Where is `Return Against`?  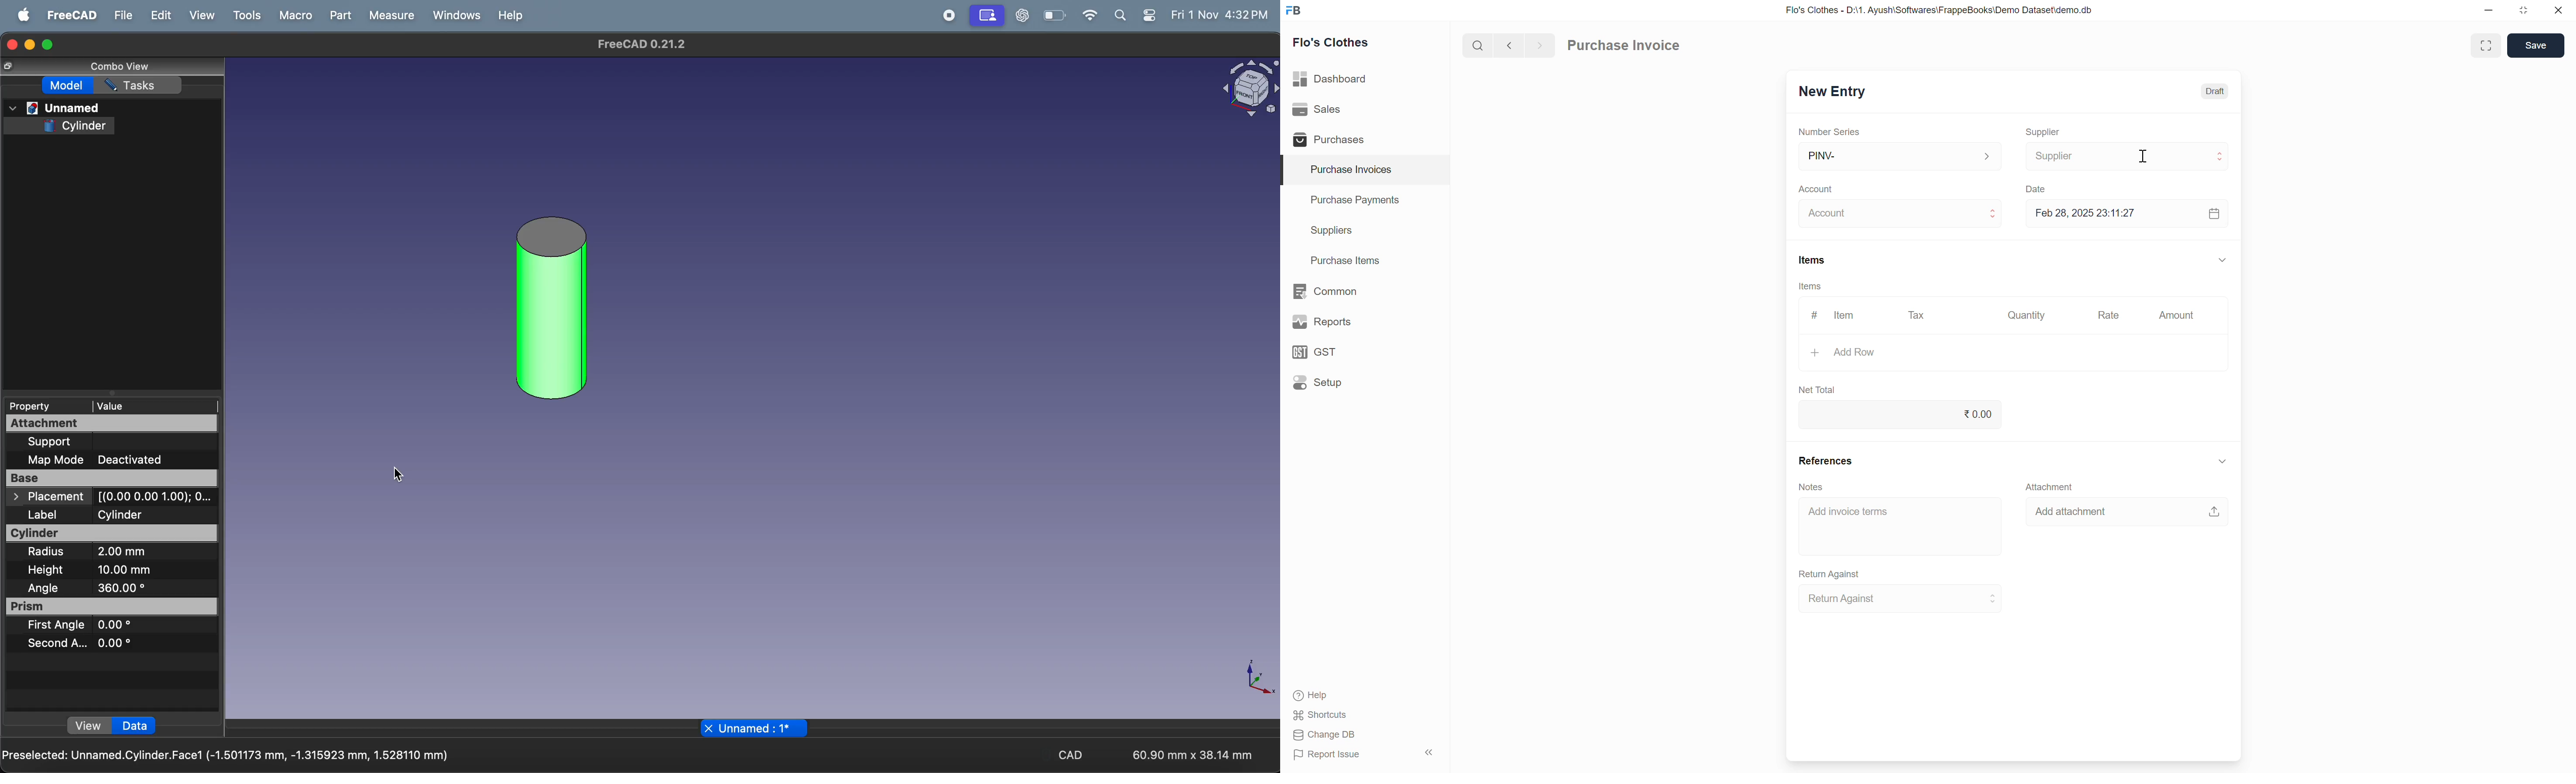 Return Against is located at coordinates (1901, 598).